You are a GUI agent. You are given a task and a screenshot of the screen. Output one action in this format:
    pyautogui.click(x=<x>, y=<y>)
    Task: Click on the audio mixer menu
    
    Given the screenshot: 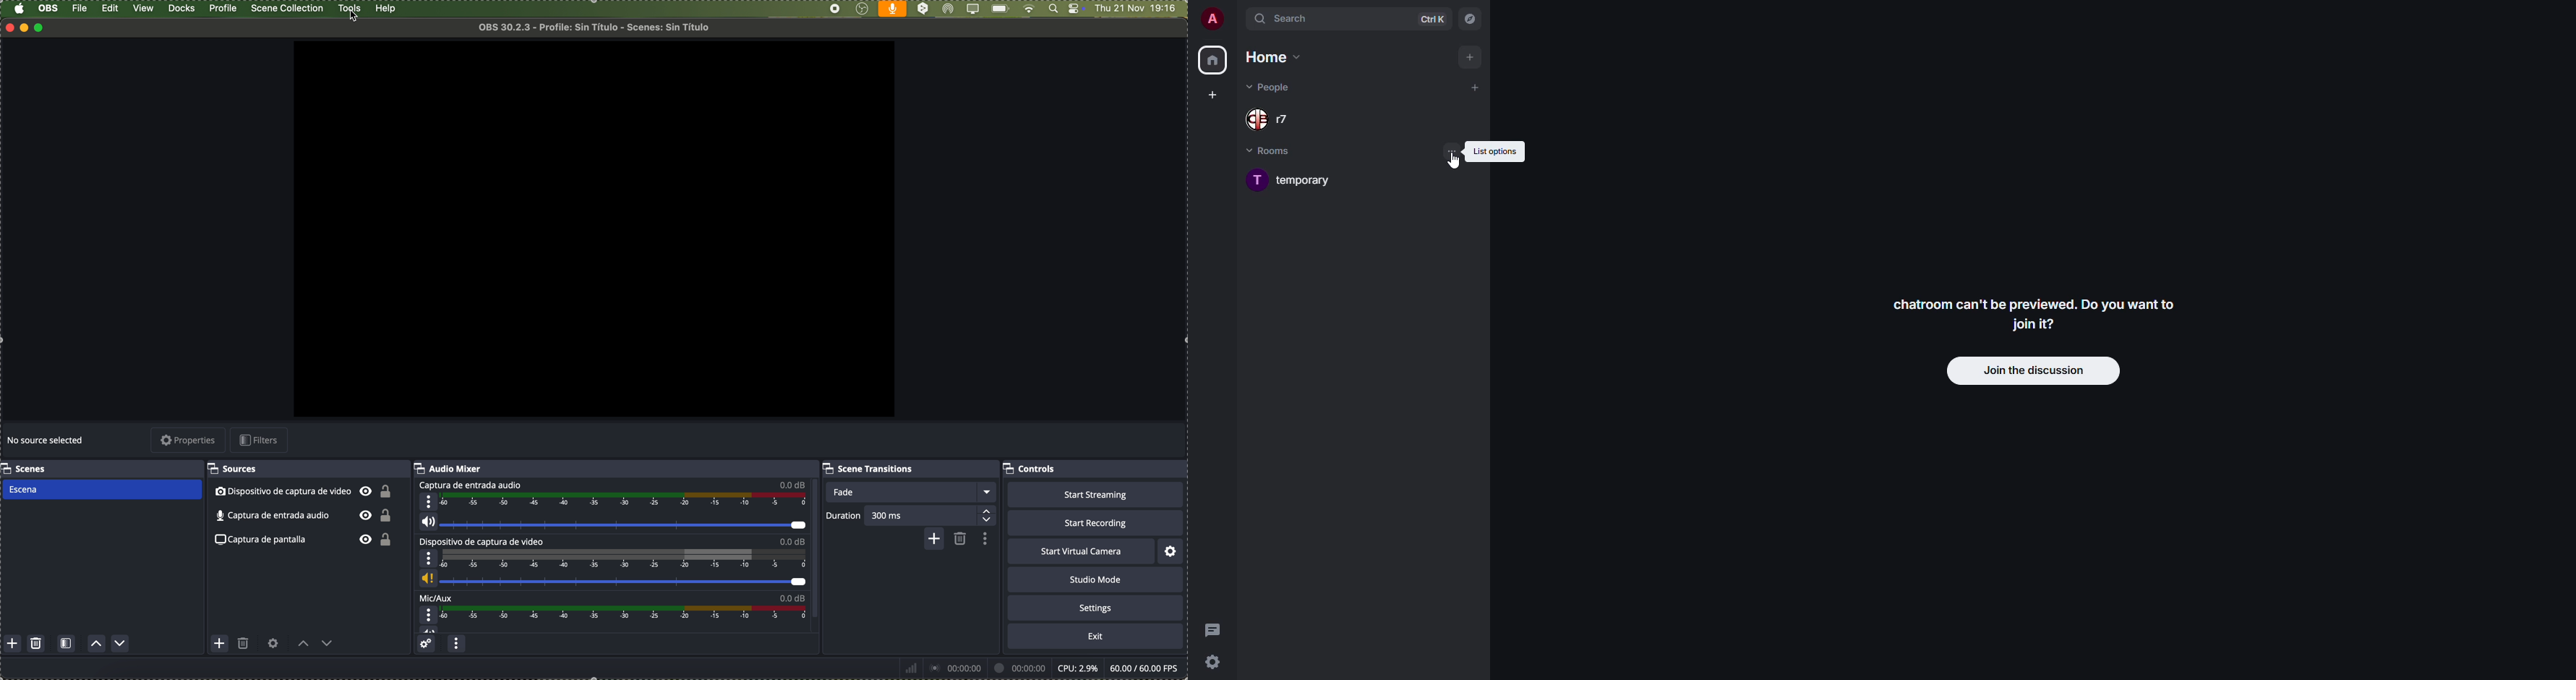 What is the action you would take?
    pyautogui.click(x=456, y=645)
    